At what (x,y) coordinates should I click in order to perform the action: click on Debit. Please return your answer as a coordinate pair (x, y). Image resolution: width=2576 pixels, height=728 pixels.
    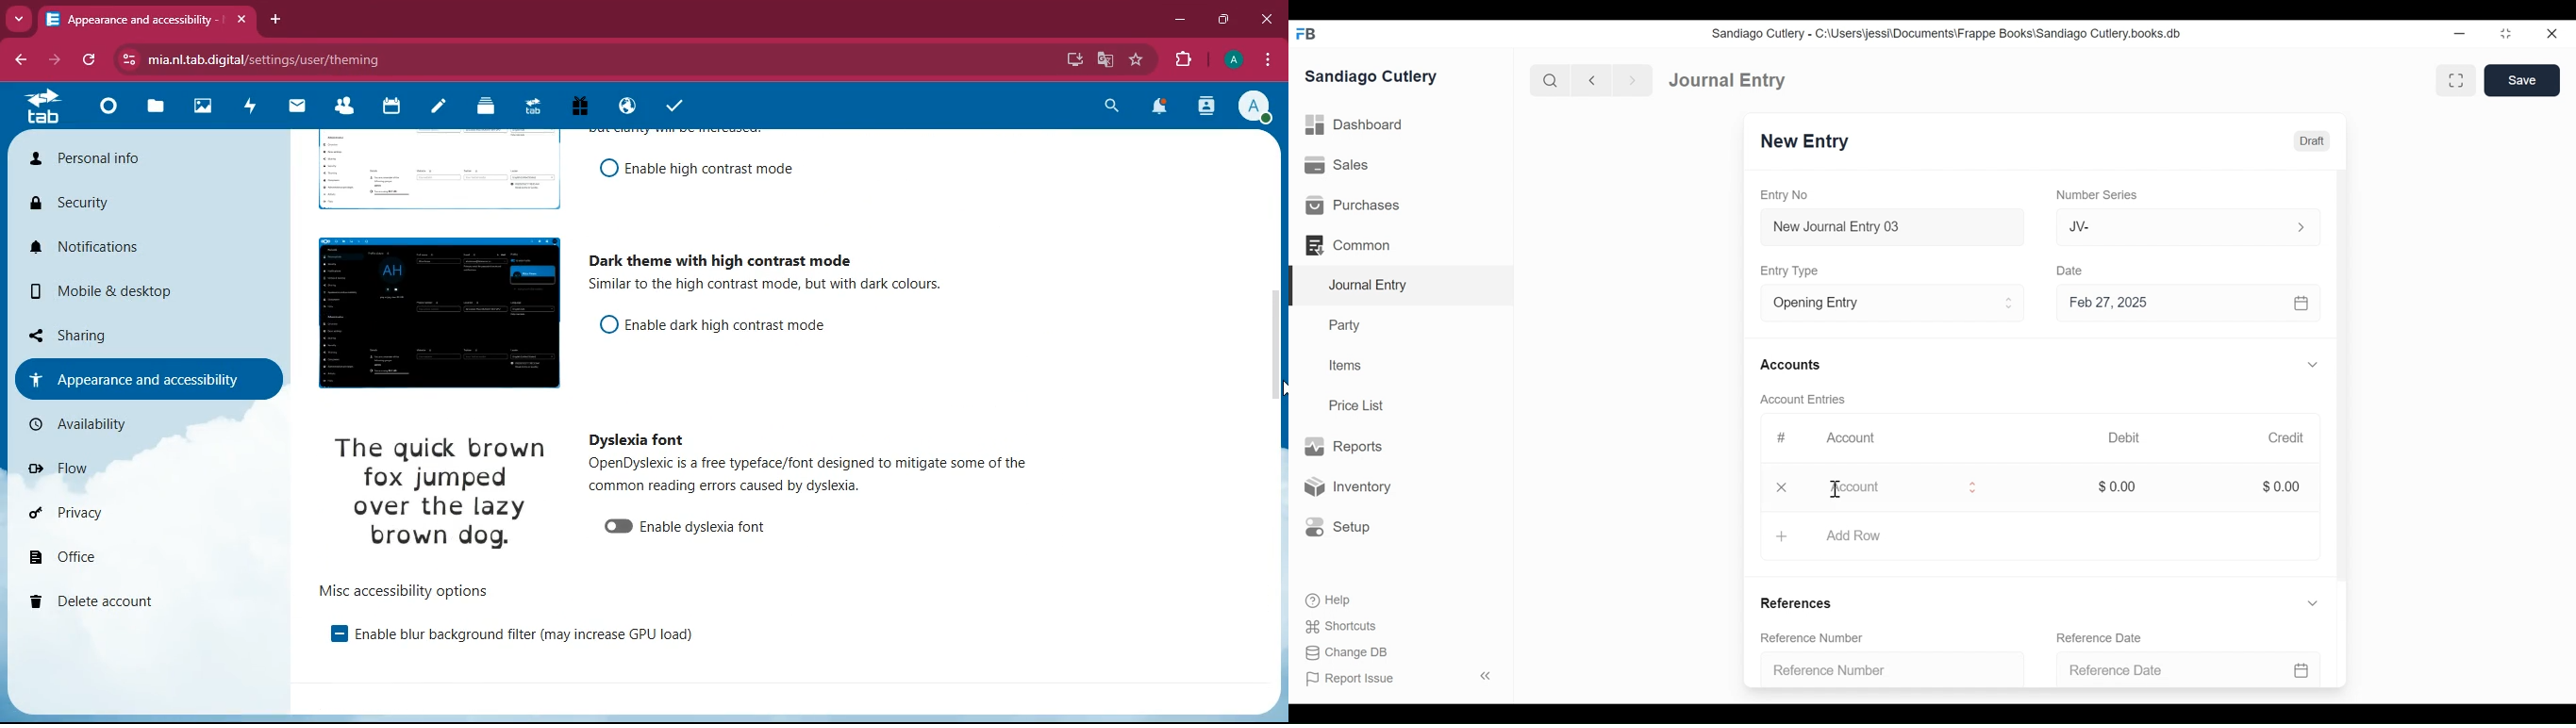
    Looking at the image, I should click on (2126, 436).